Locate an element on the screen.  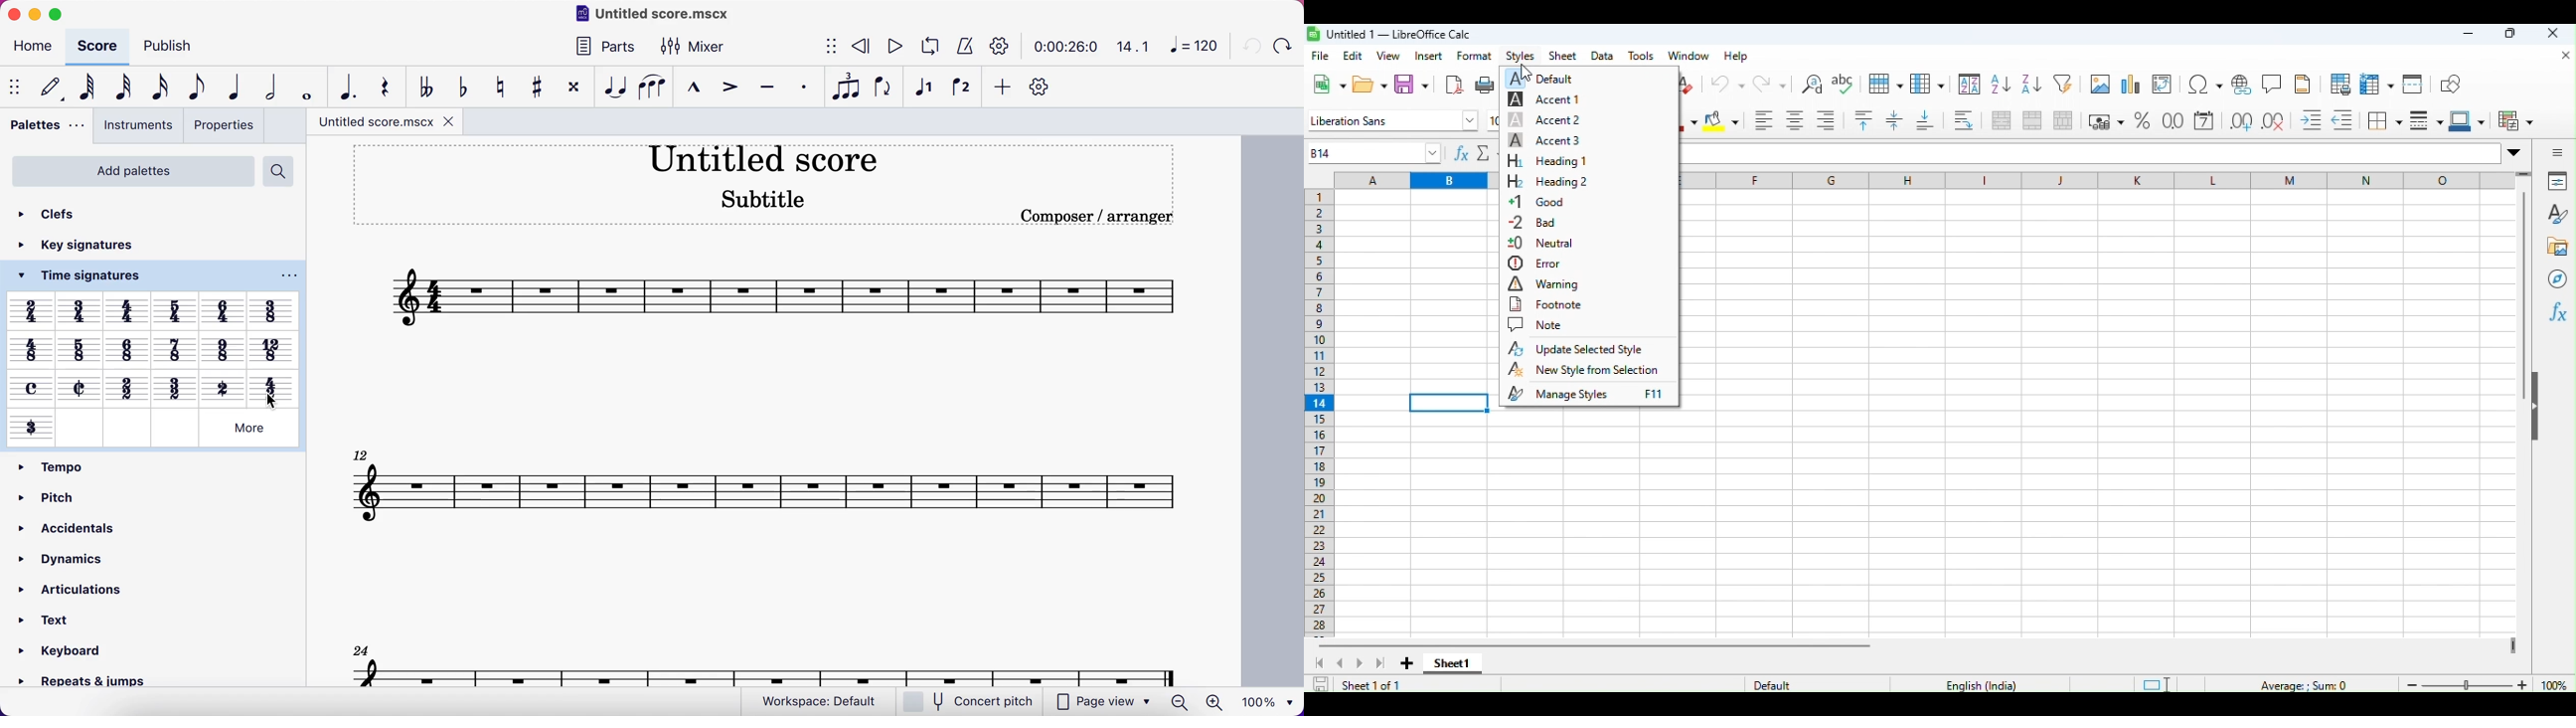
undo is located at coordinates (1723, 82).